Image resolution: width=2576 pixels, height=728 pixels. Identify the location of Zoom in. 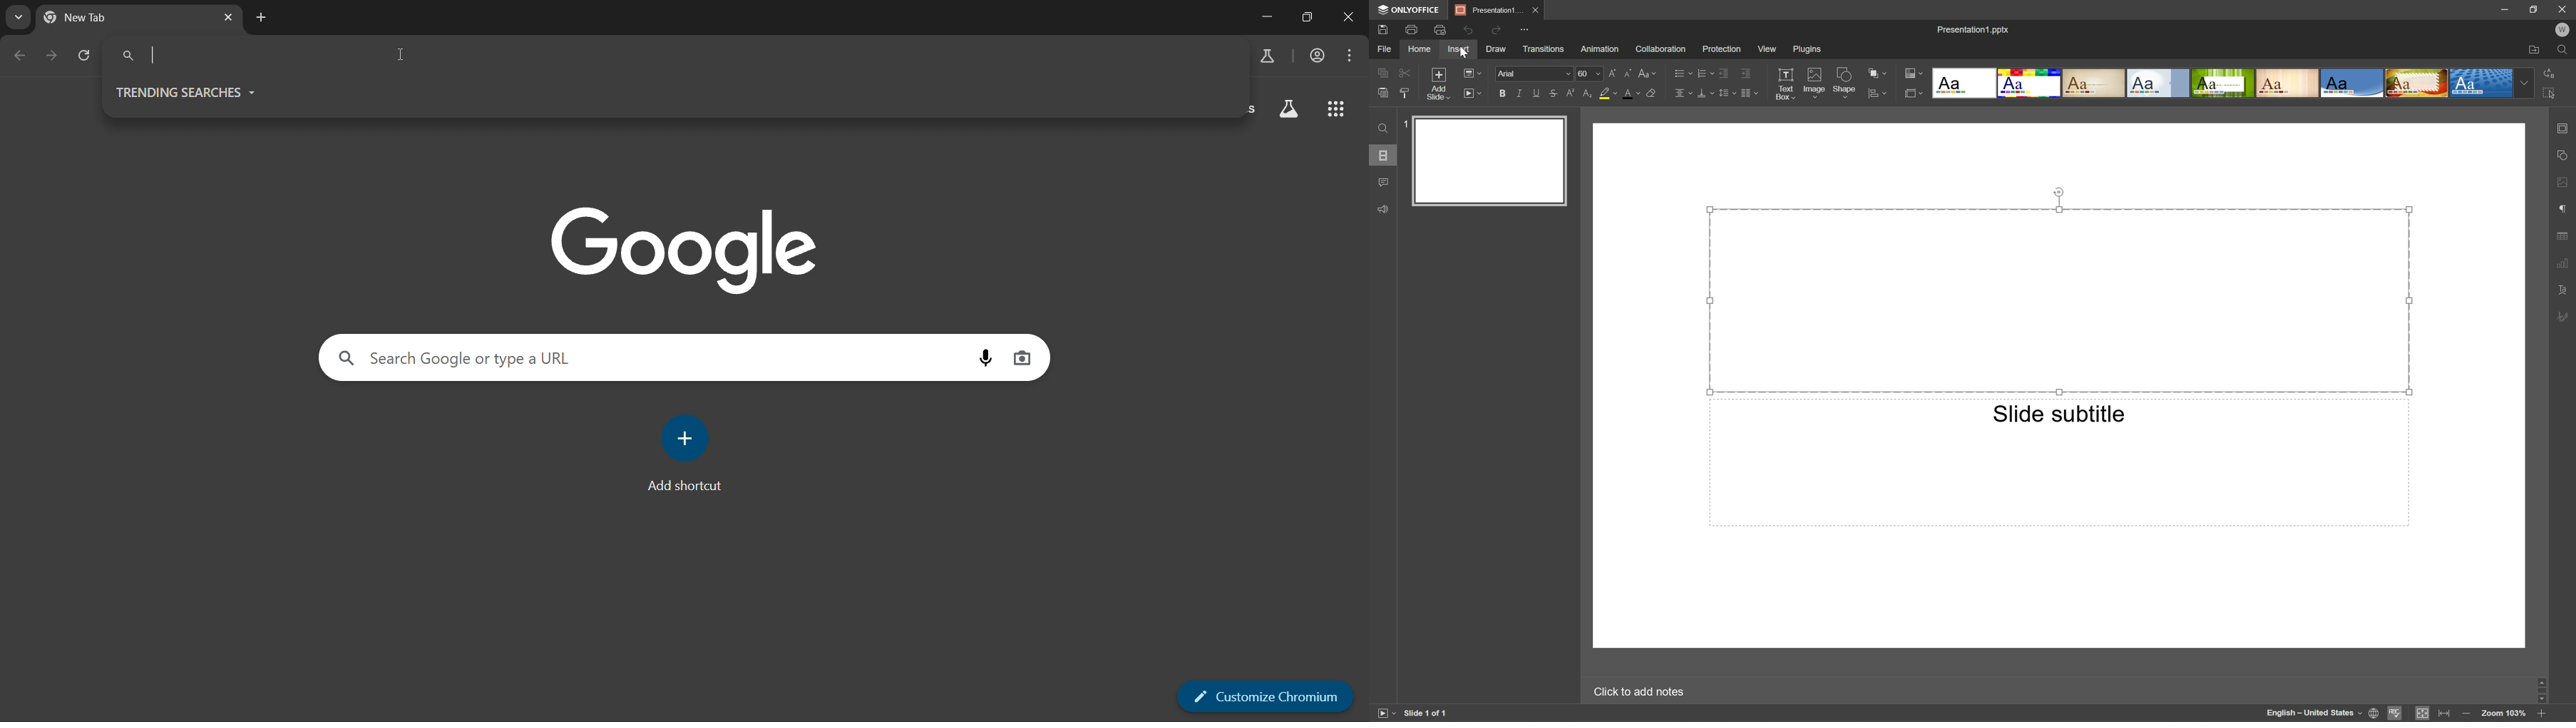
(2541, 715).